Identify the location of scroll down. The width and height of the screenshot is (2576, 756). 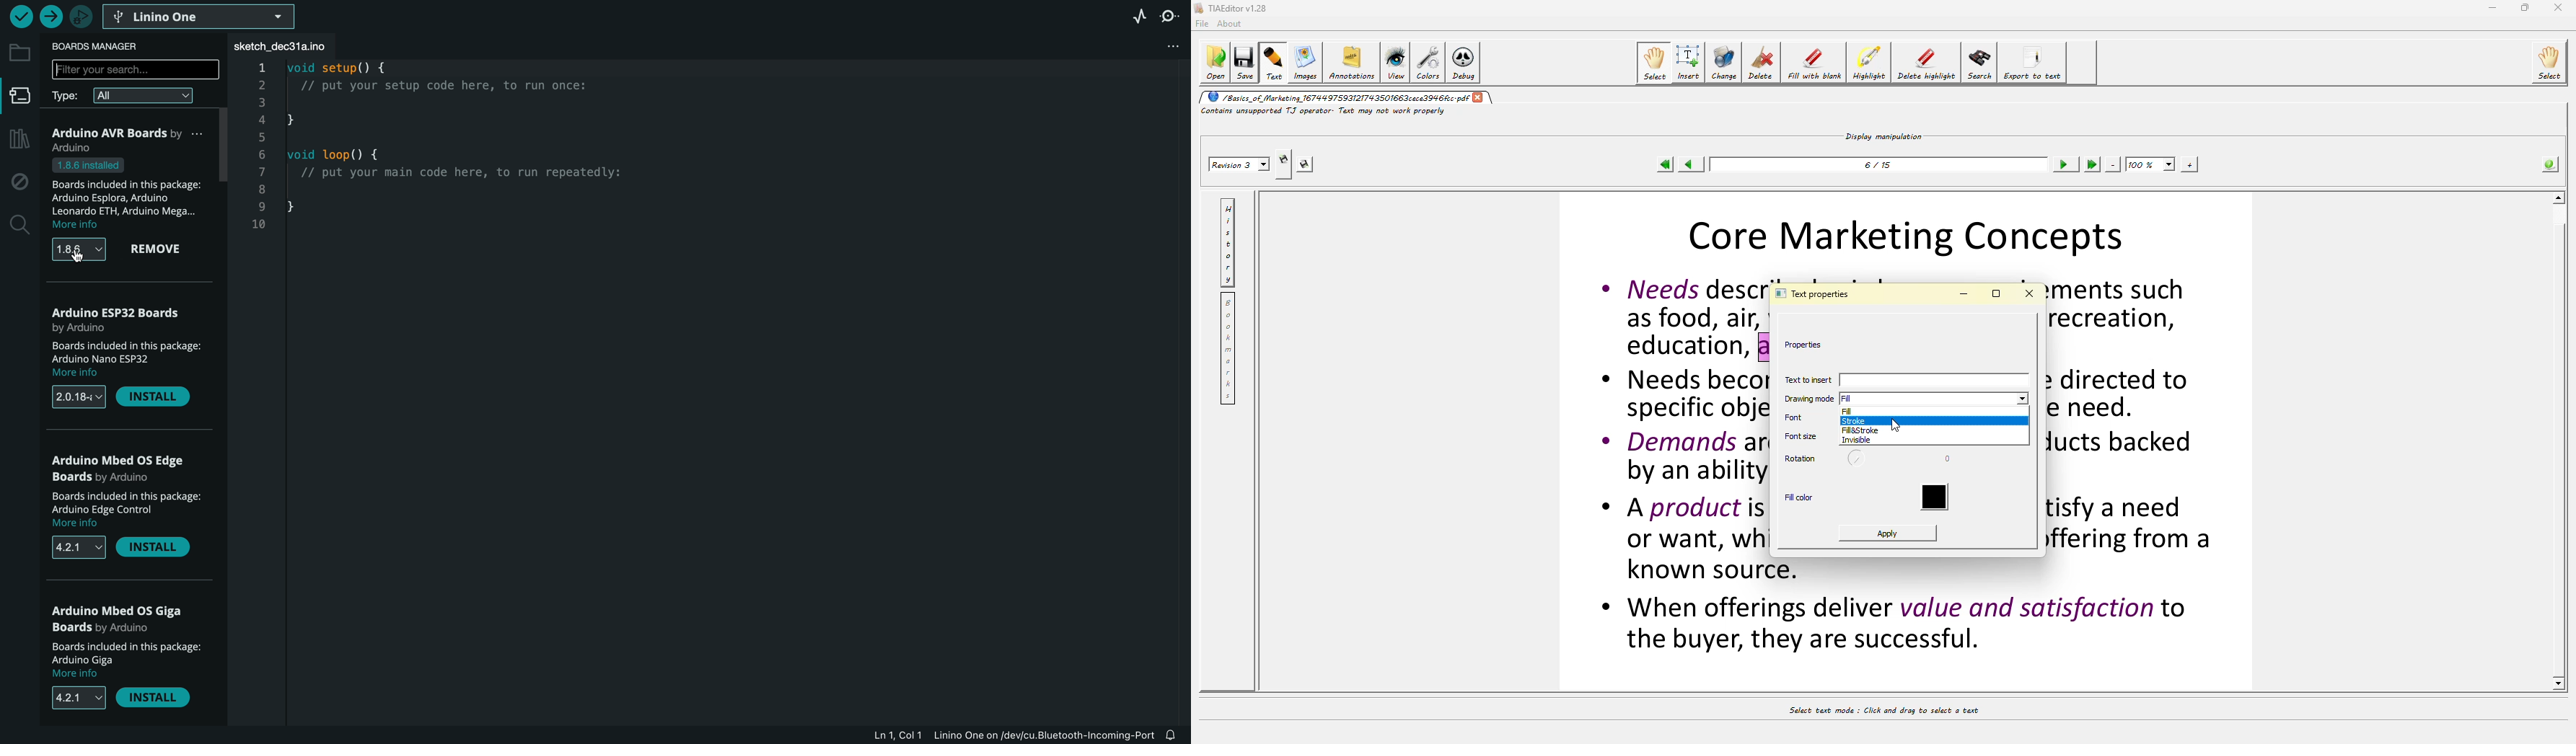
(2561, 683).